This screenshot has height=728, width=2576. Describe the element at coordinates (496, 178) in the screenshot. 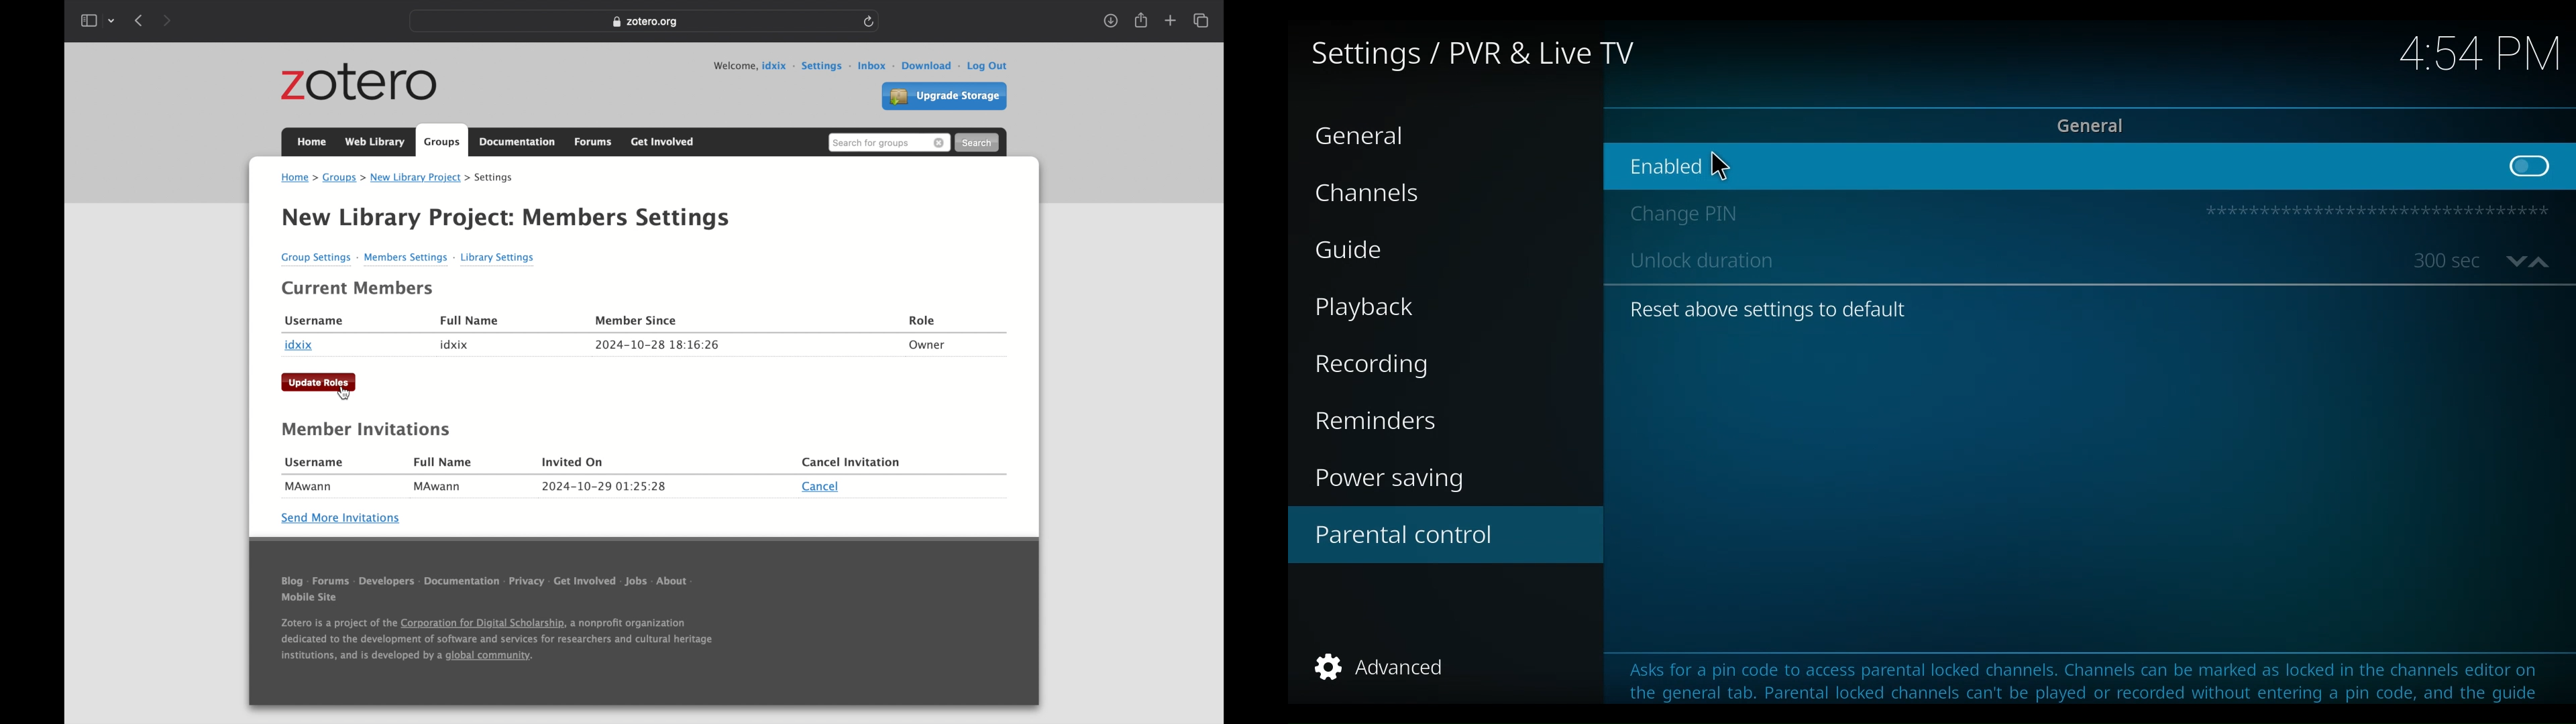

I see `settings` at that location.